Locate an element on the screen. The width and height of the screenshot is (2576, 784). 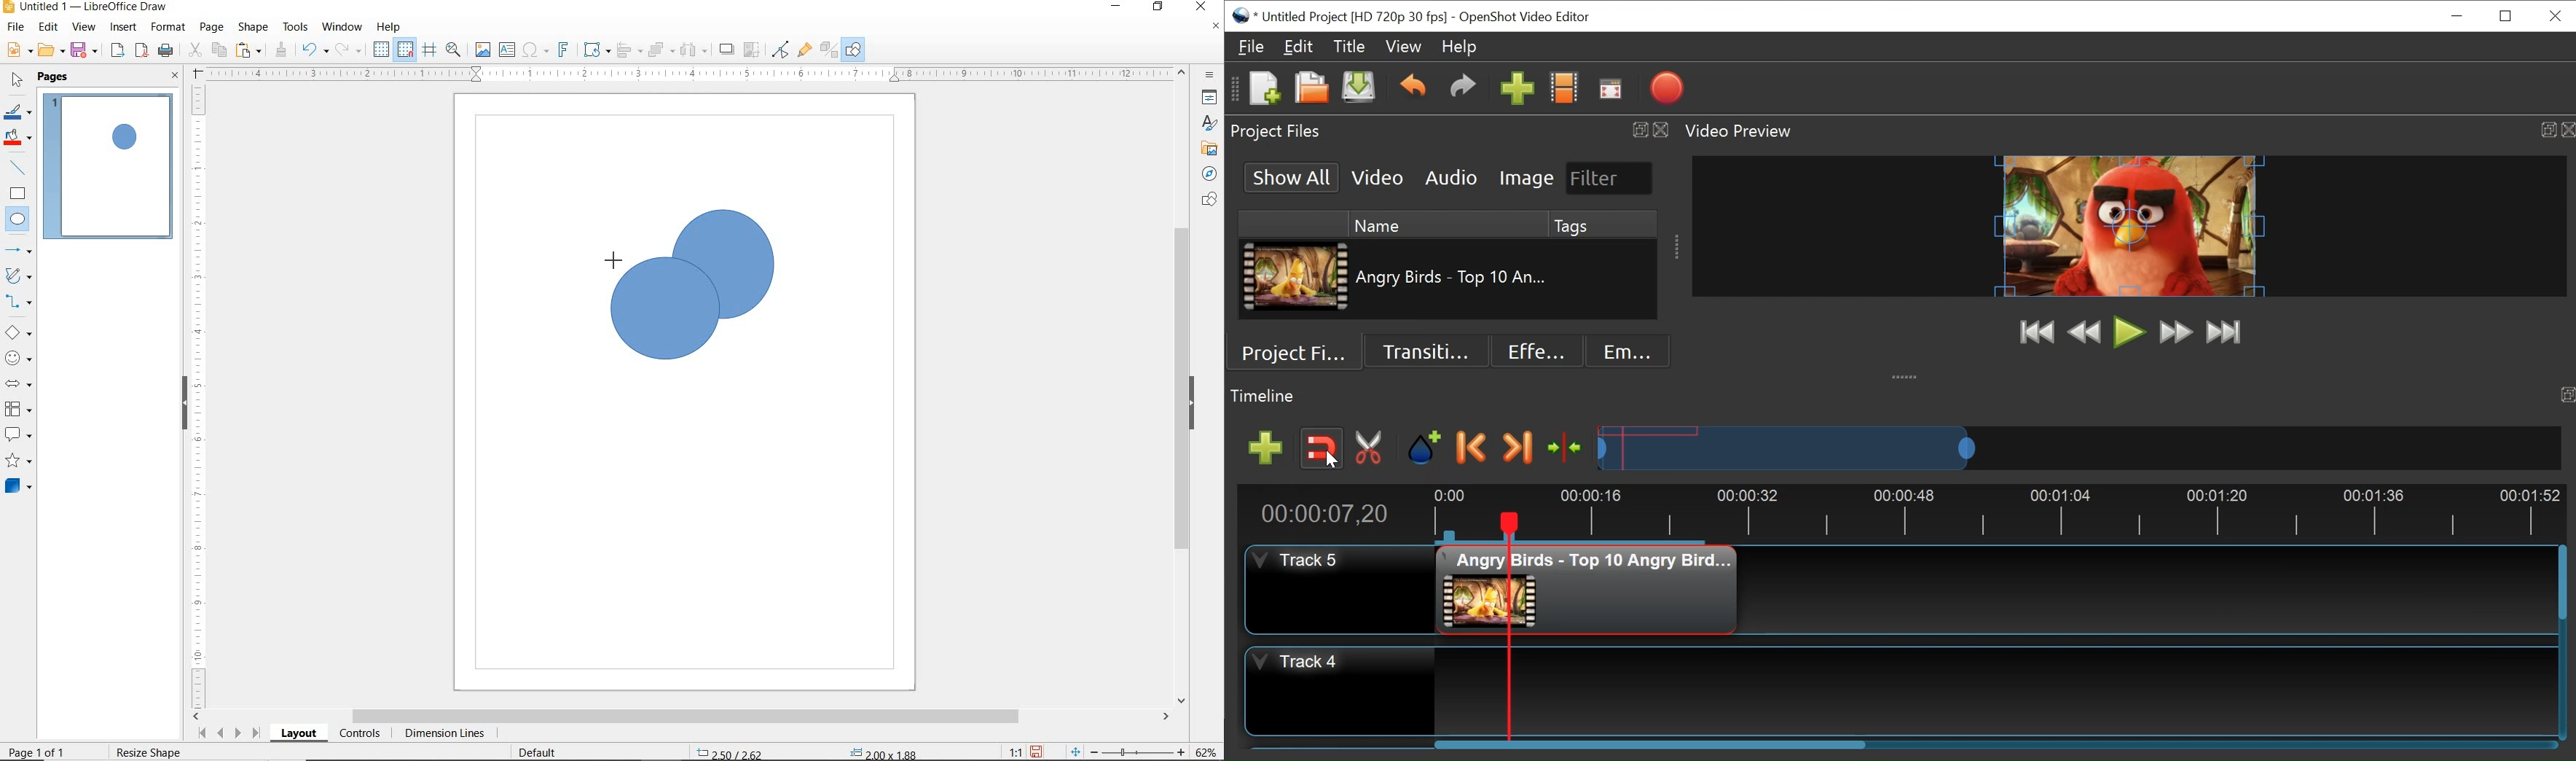
SHADOW is located at coordinates (727, 51).